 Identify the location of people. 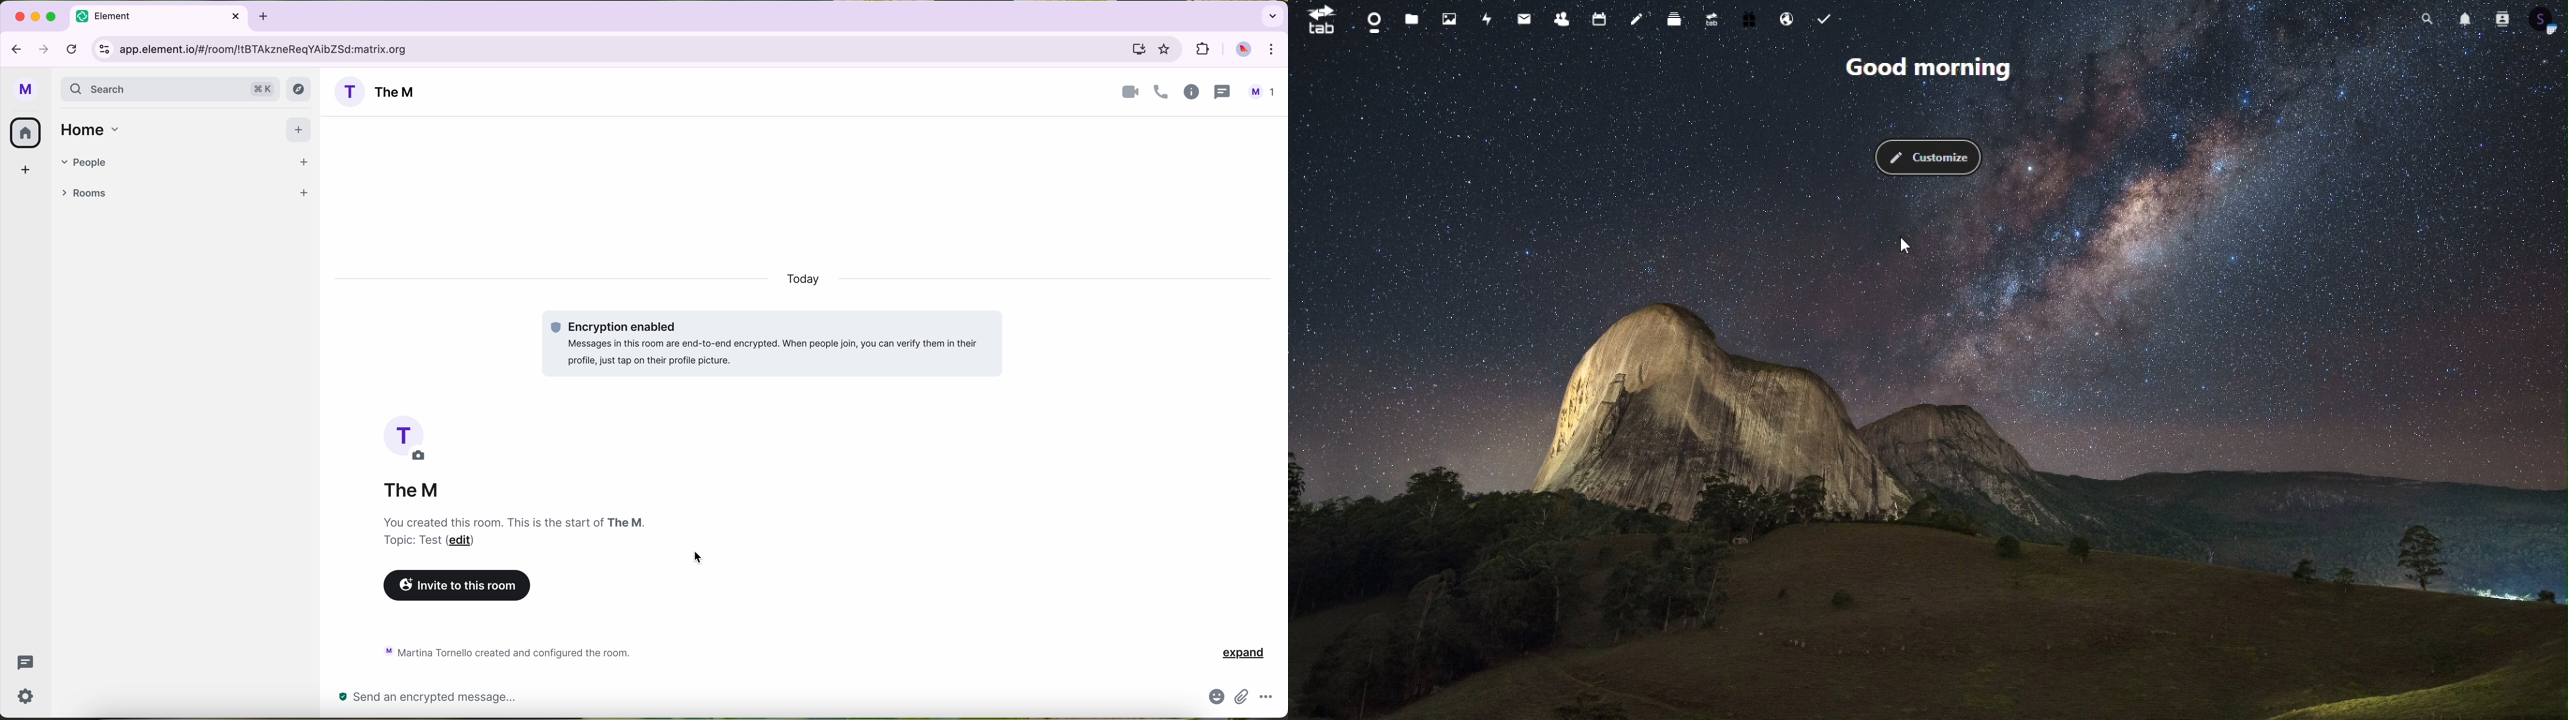
(87, 163).